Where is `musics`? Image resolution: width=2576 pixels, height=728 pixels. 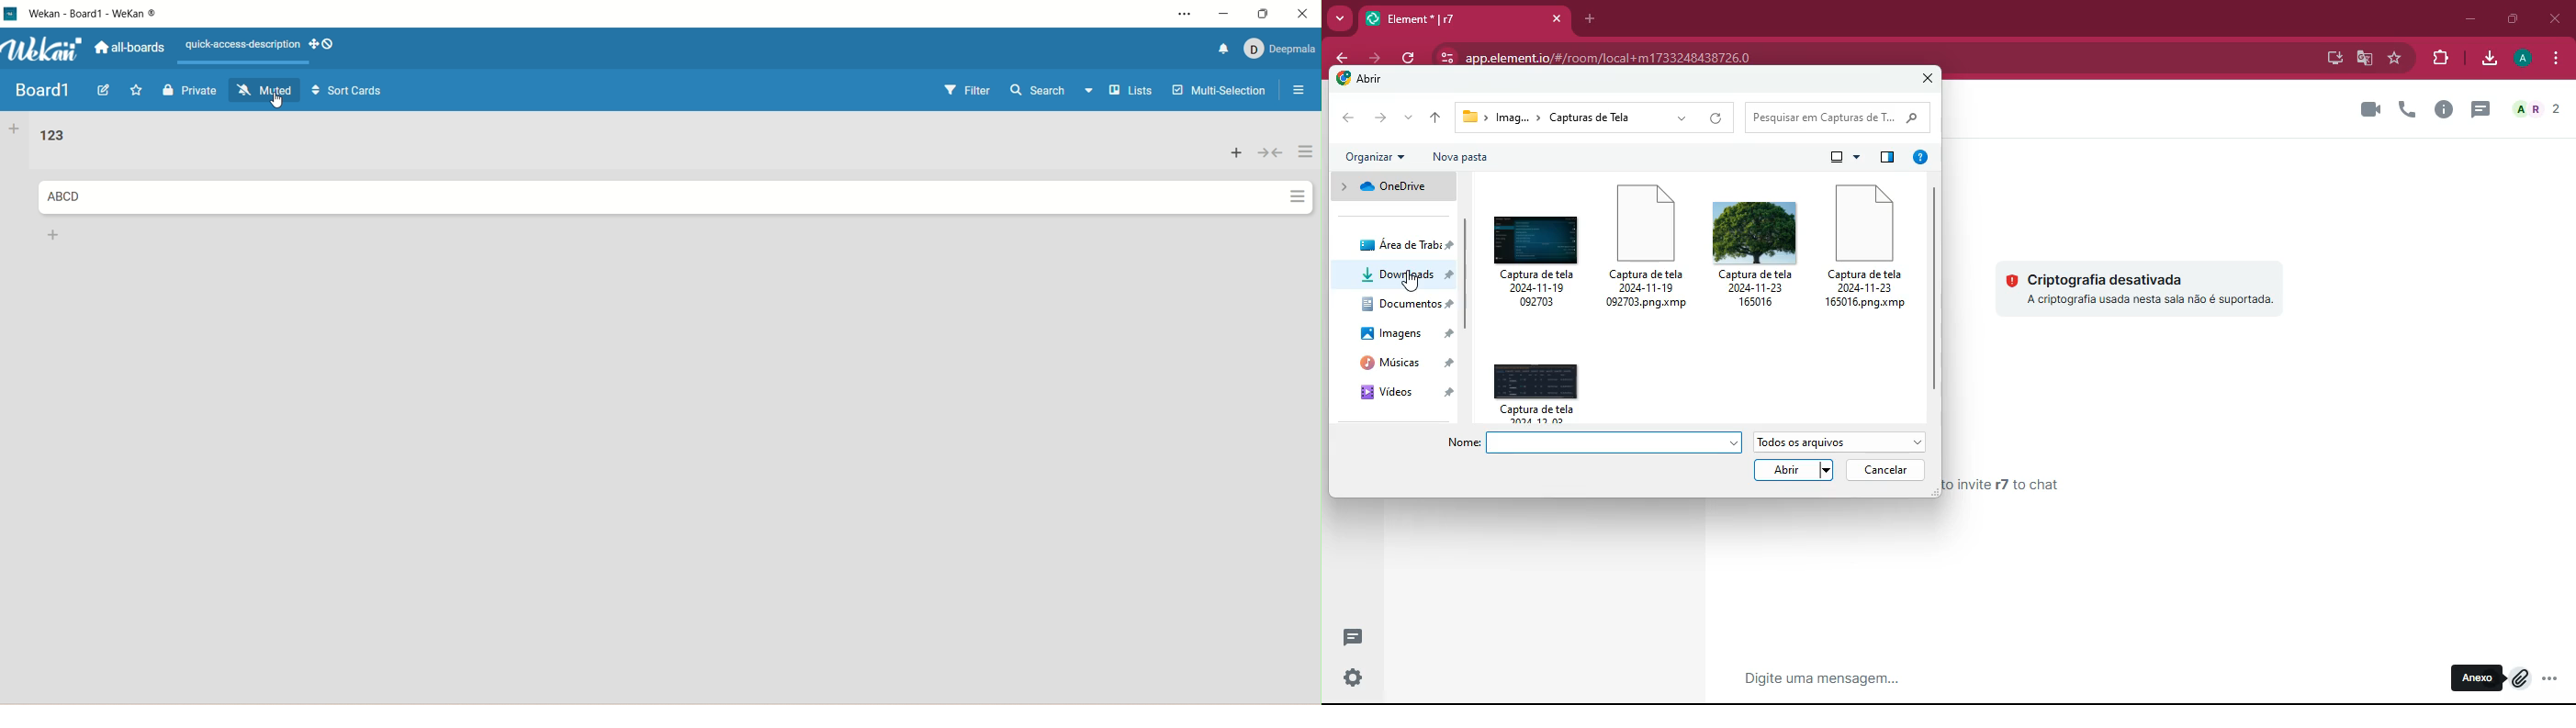 musics is located at coordinates (1406, 364).